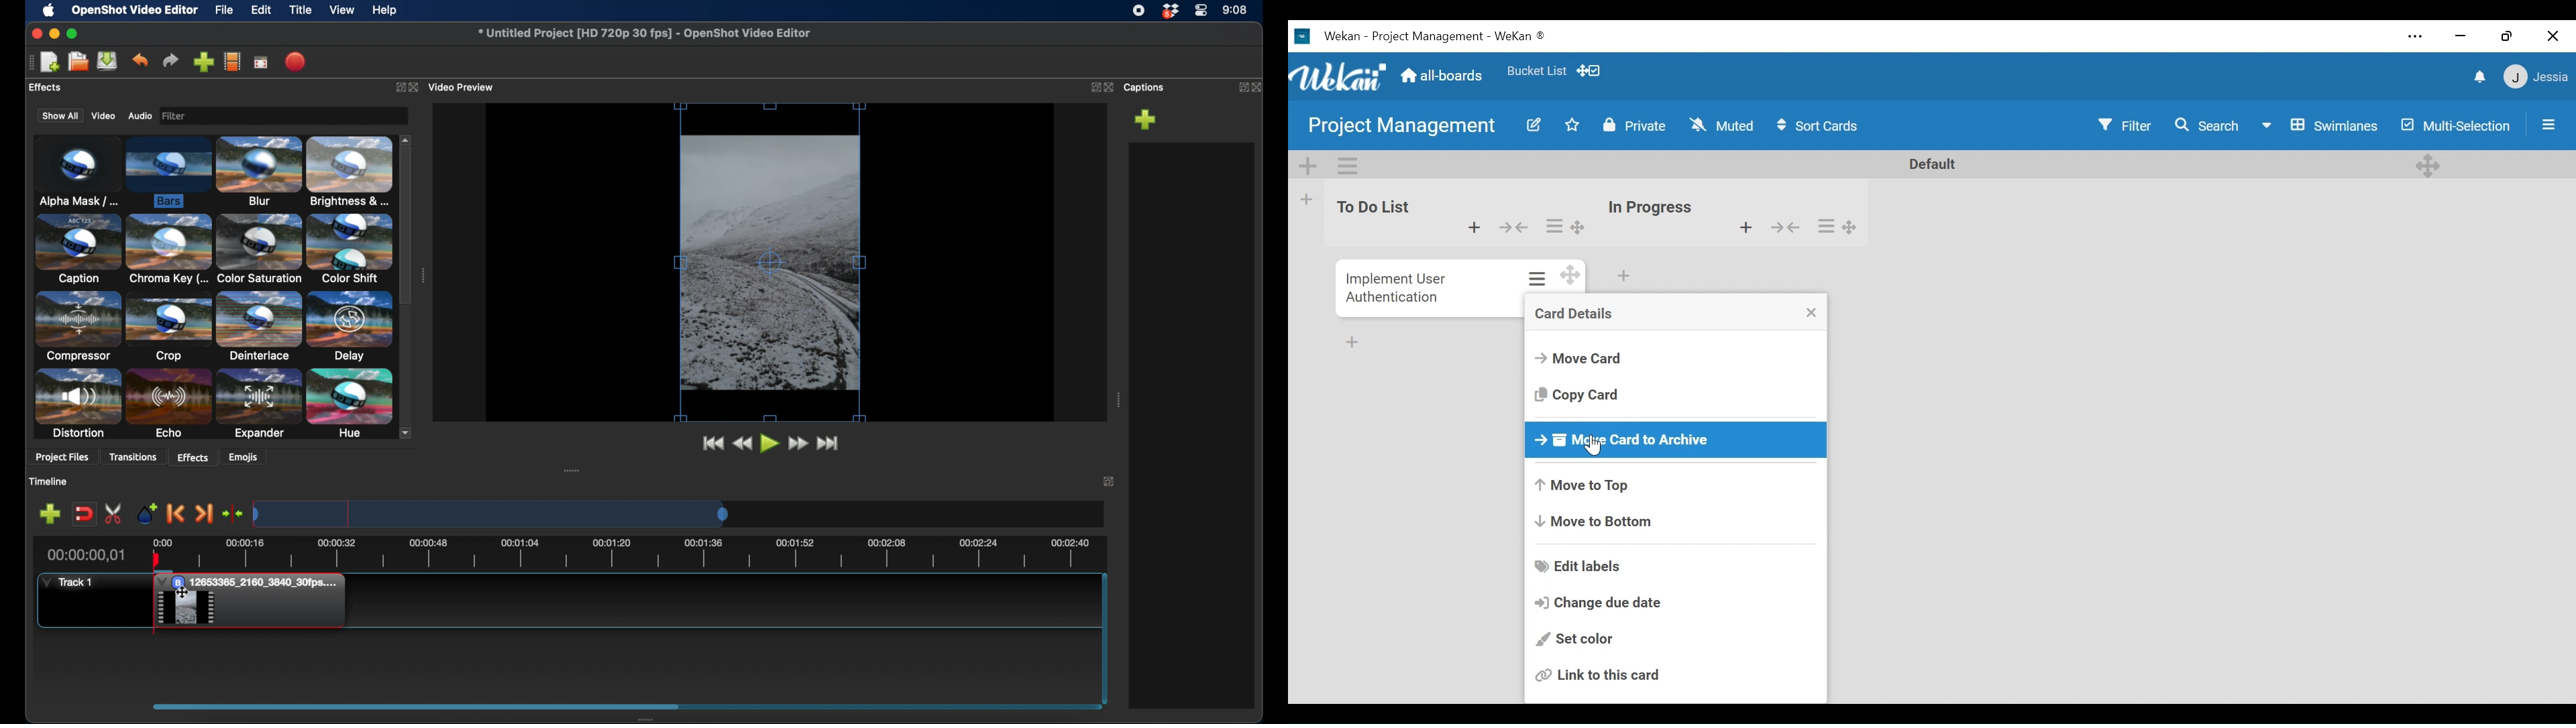 This screenshot has width=2576, height=728. Describe the element at coordinates (1146, 119) in the screenshot. I see `add` at that location.